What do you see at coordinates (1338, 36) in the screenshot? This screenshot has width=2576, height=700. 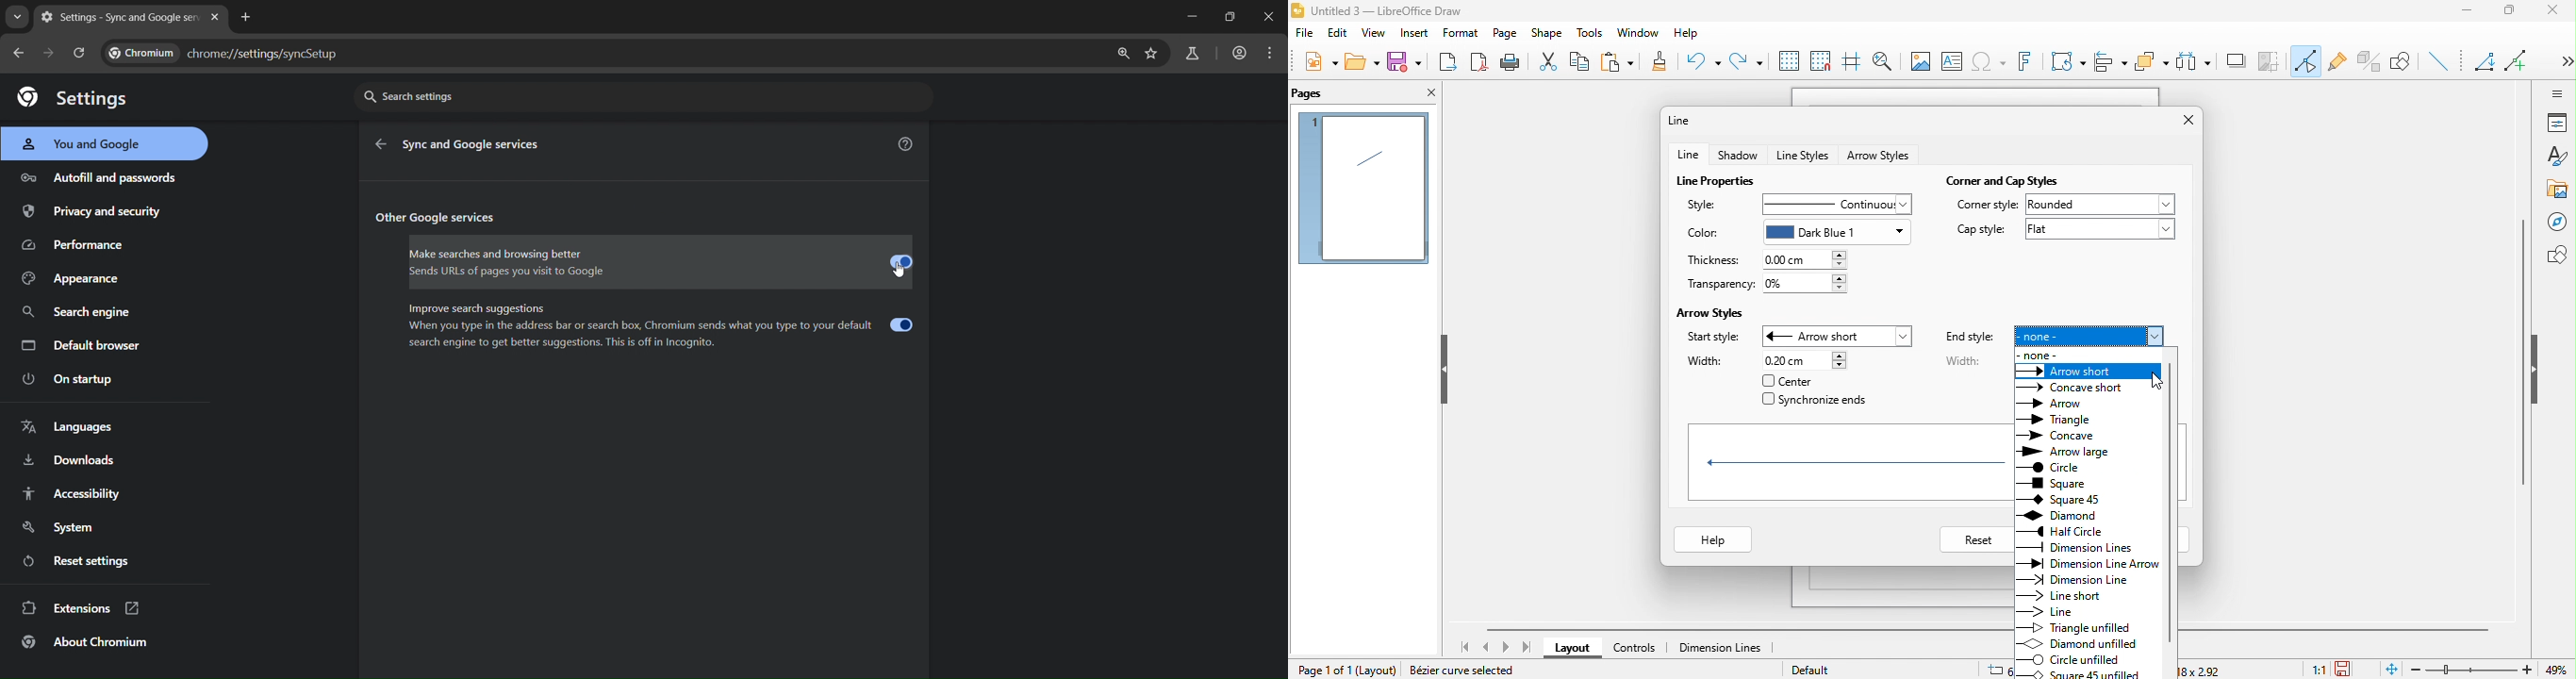 I see `edit` at bounding box center [1338, 36].